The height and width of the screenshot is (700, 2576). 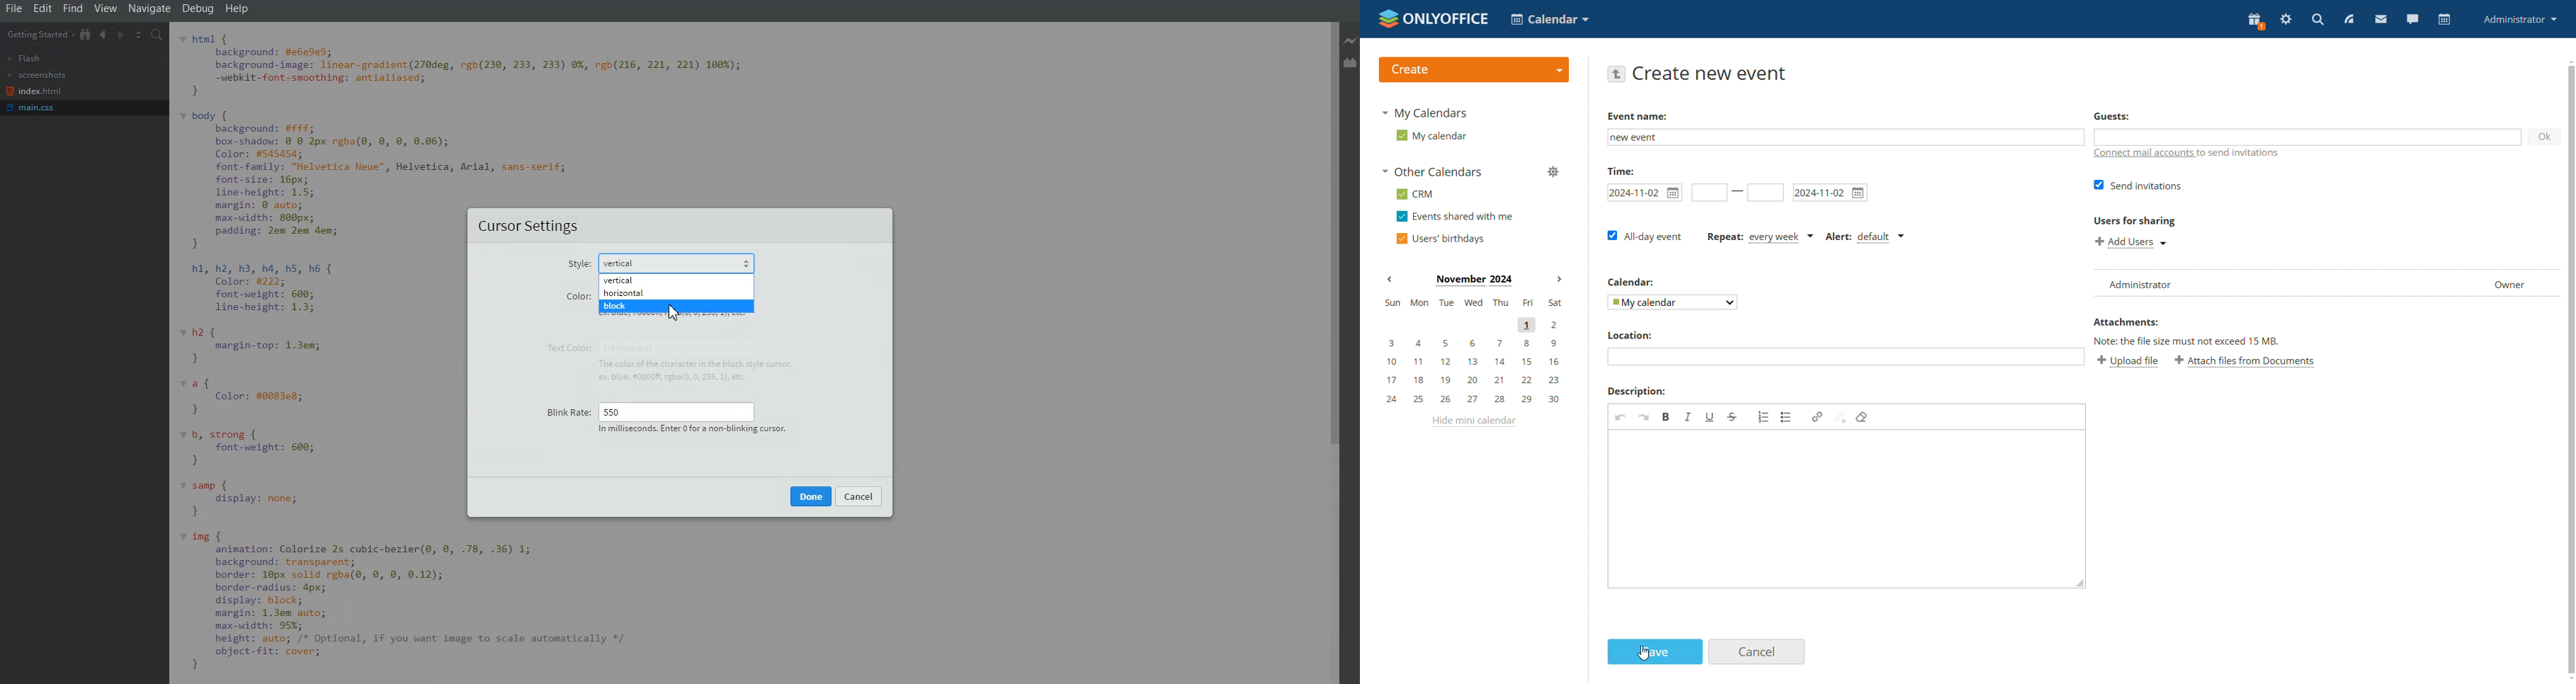 I want to click on Cancel, so click(x=859, y=496).